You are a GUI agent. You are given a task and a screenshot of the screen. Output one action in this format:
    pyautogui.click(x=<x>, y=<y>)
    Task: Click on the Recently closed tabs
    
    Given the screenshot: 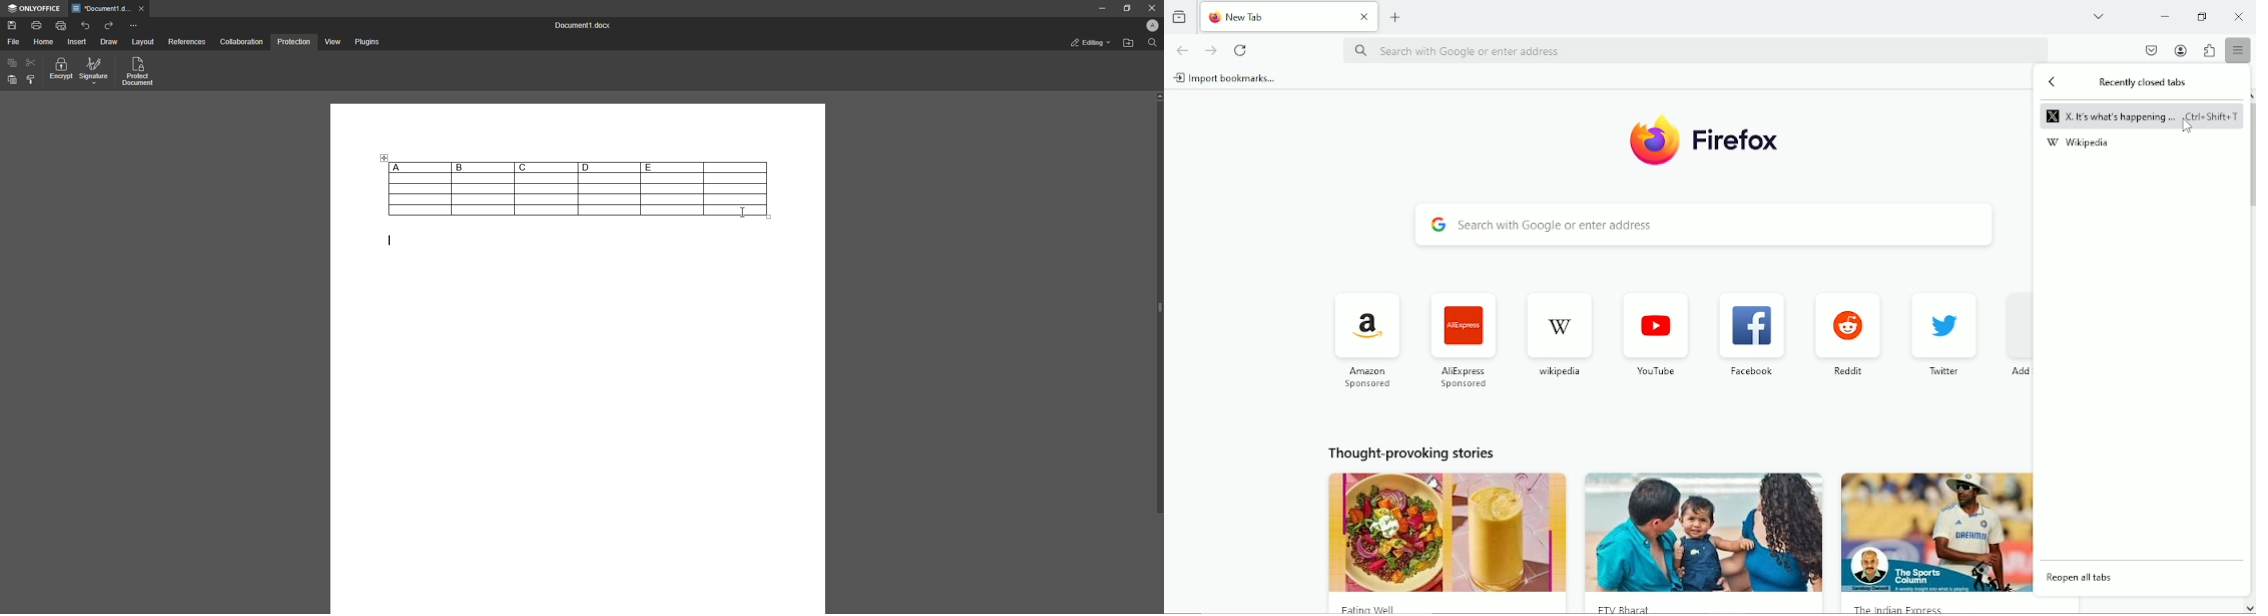 What is the action you would take?
    pyautogui.click(x=2146, y=83)
    